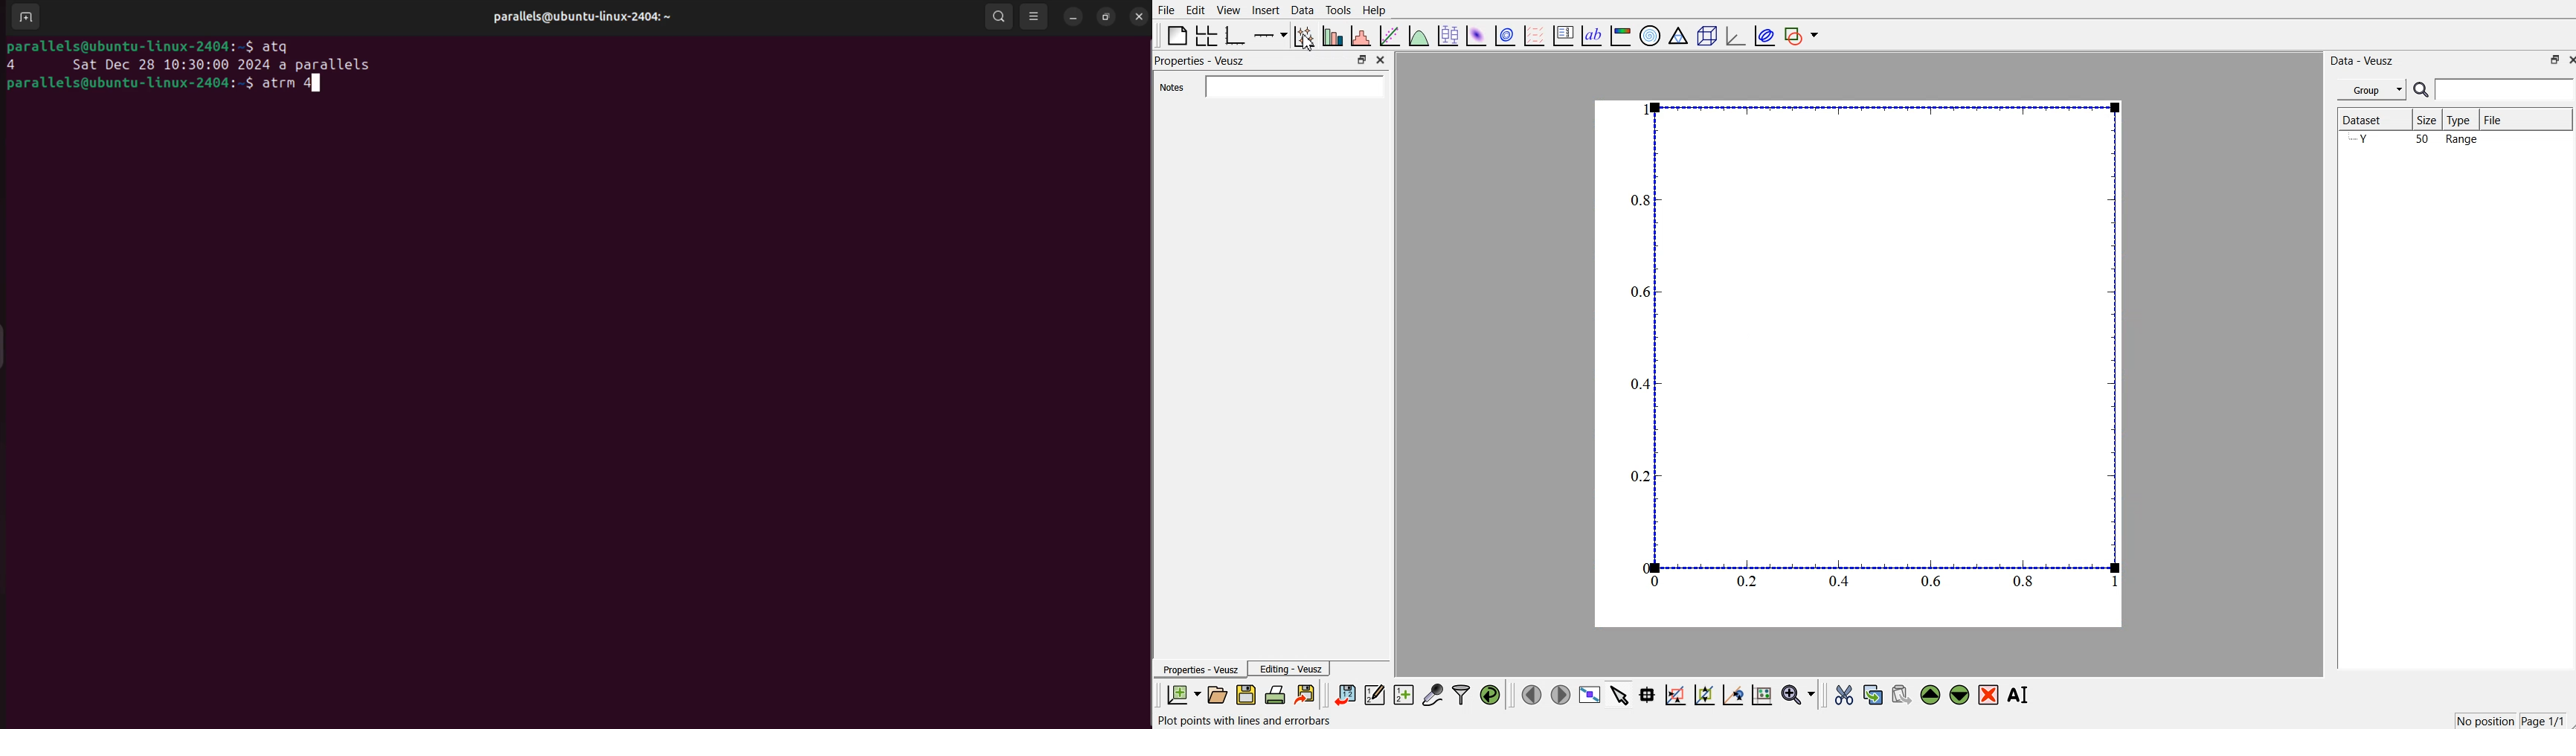 Image resolution: width=2576 pixels, height=756 pixels. Describe the element at coordinates (296, 84) in the screenshot. I see `Atrm 4` at that location.